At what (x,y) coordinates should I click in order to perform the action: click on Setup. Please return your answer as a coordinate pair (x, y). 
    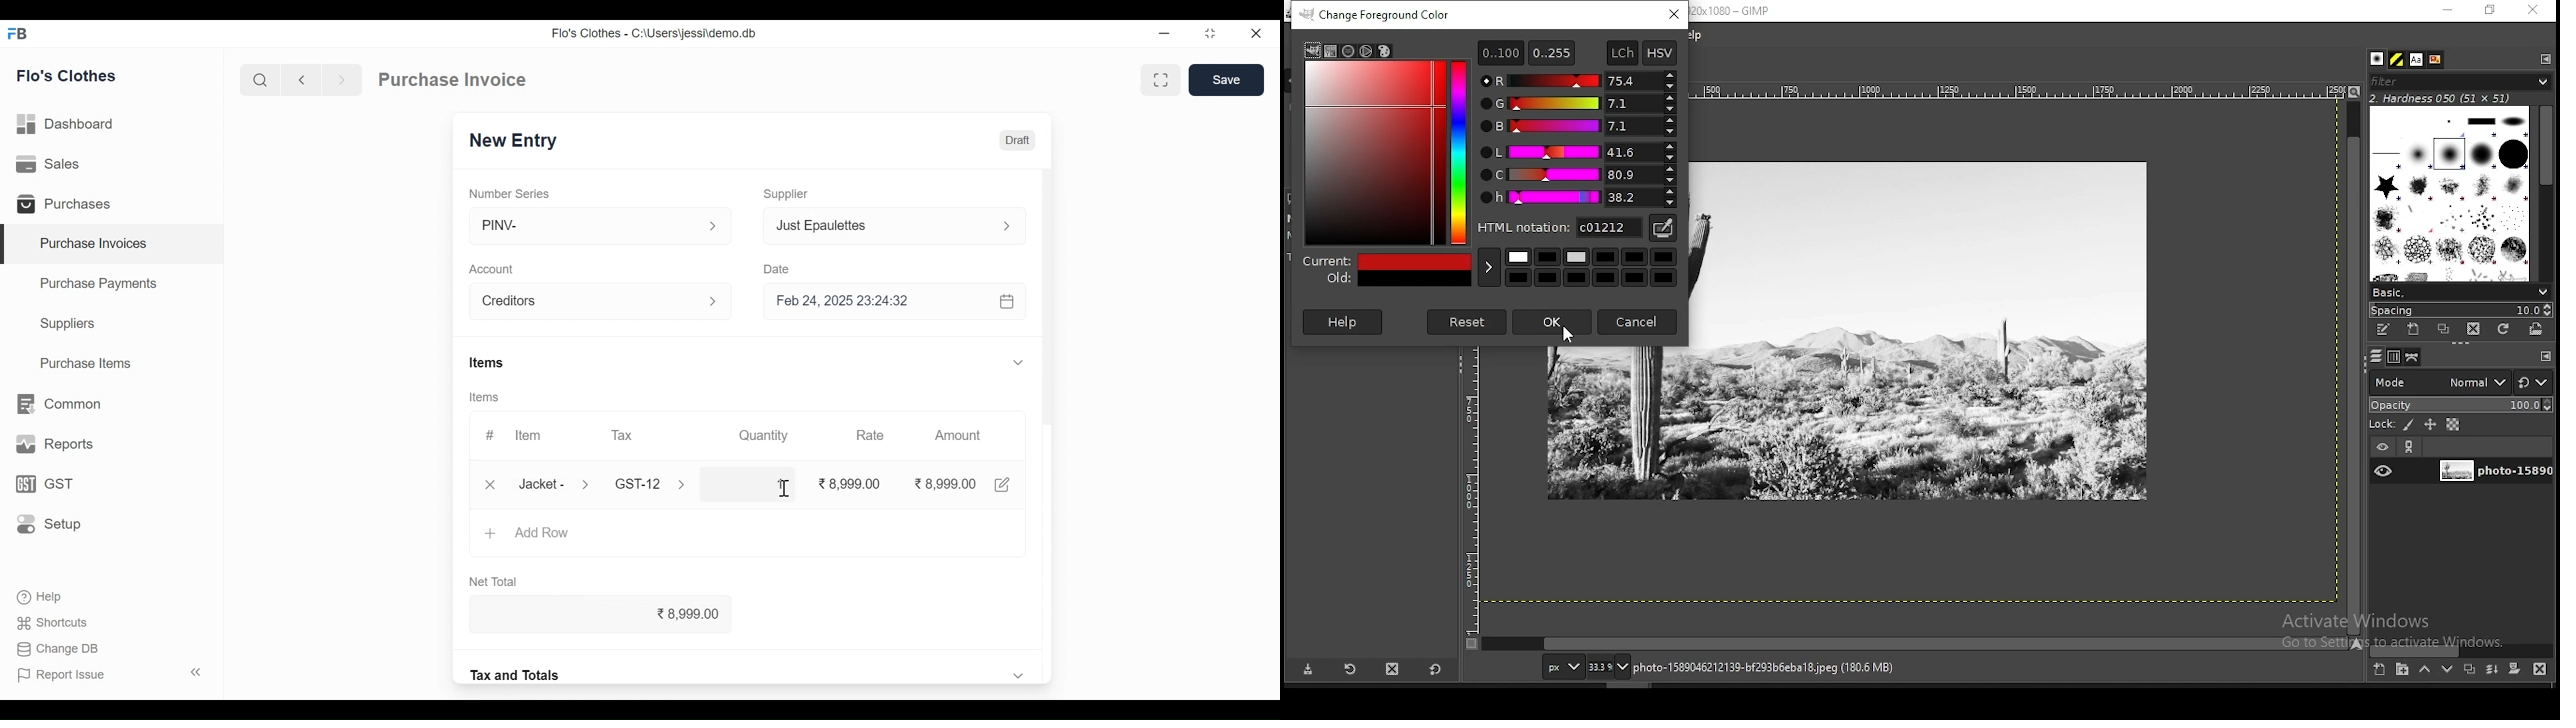
    Looking at the image, I should click on (45, 525).